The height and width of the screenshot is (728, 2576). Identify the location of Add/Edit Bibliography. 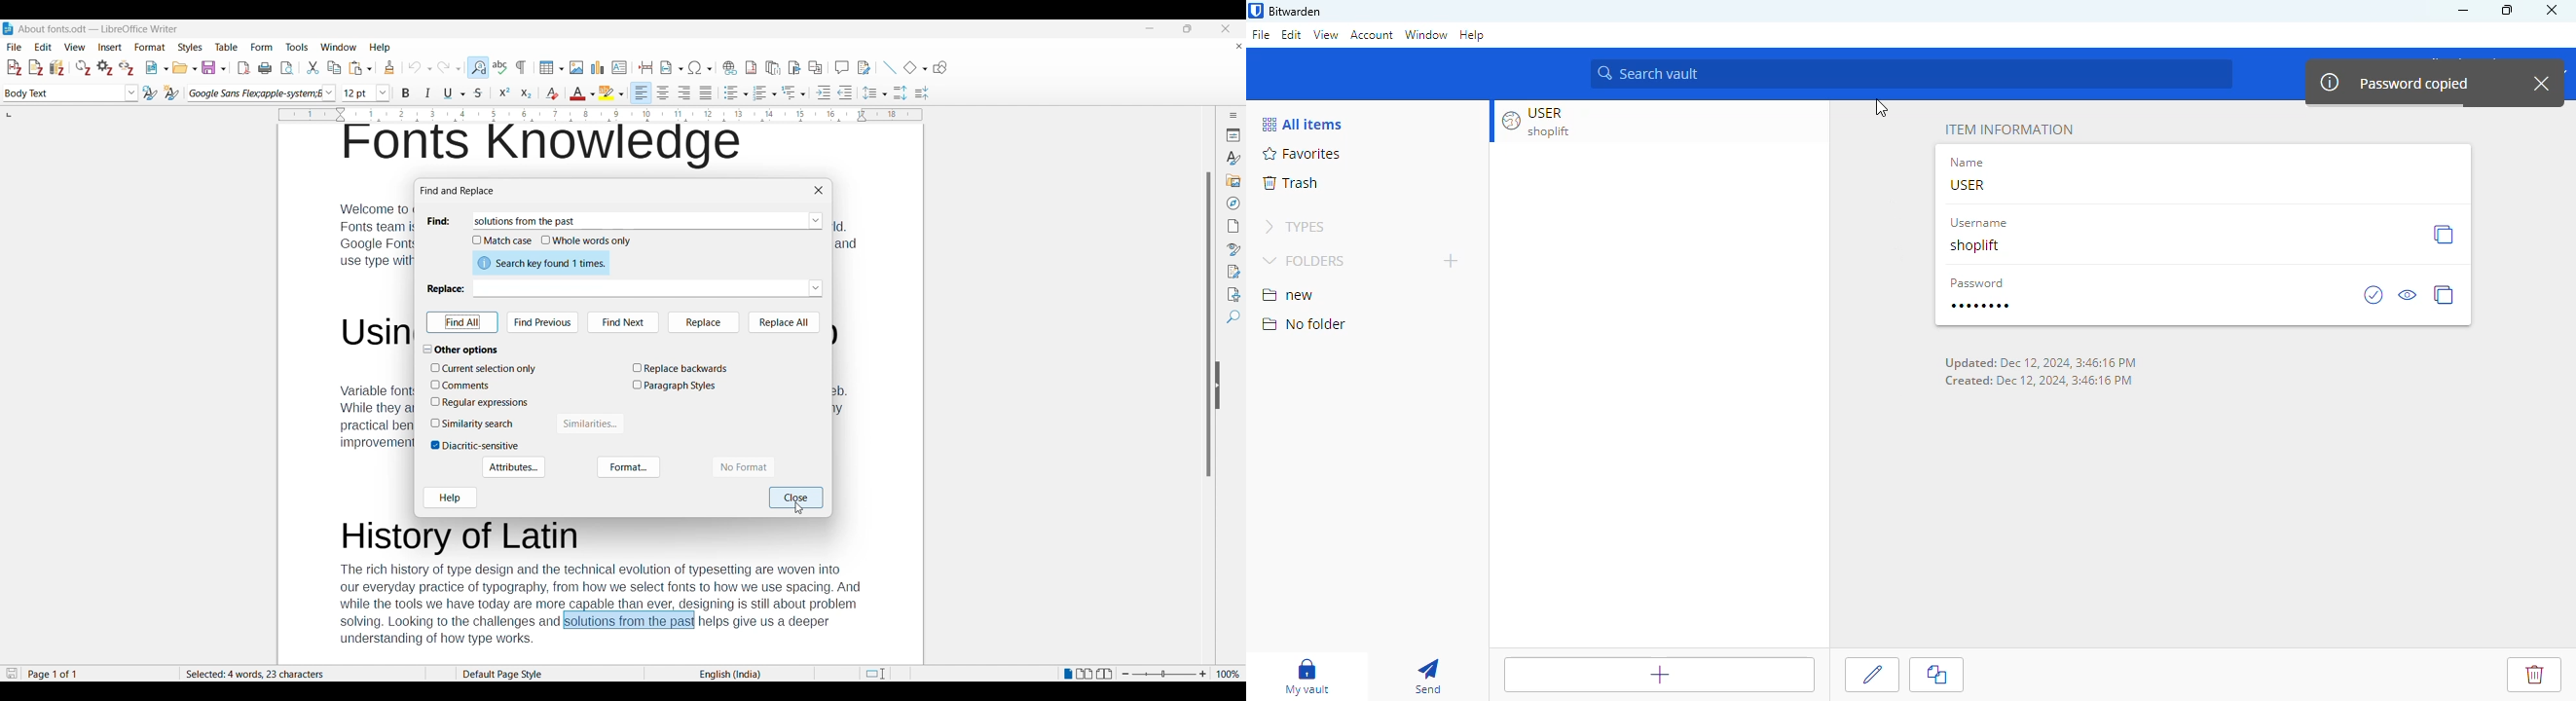
(57, 68).